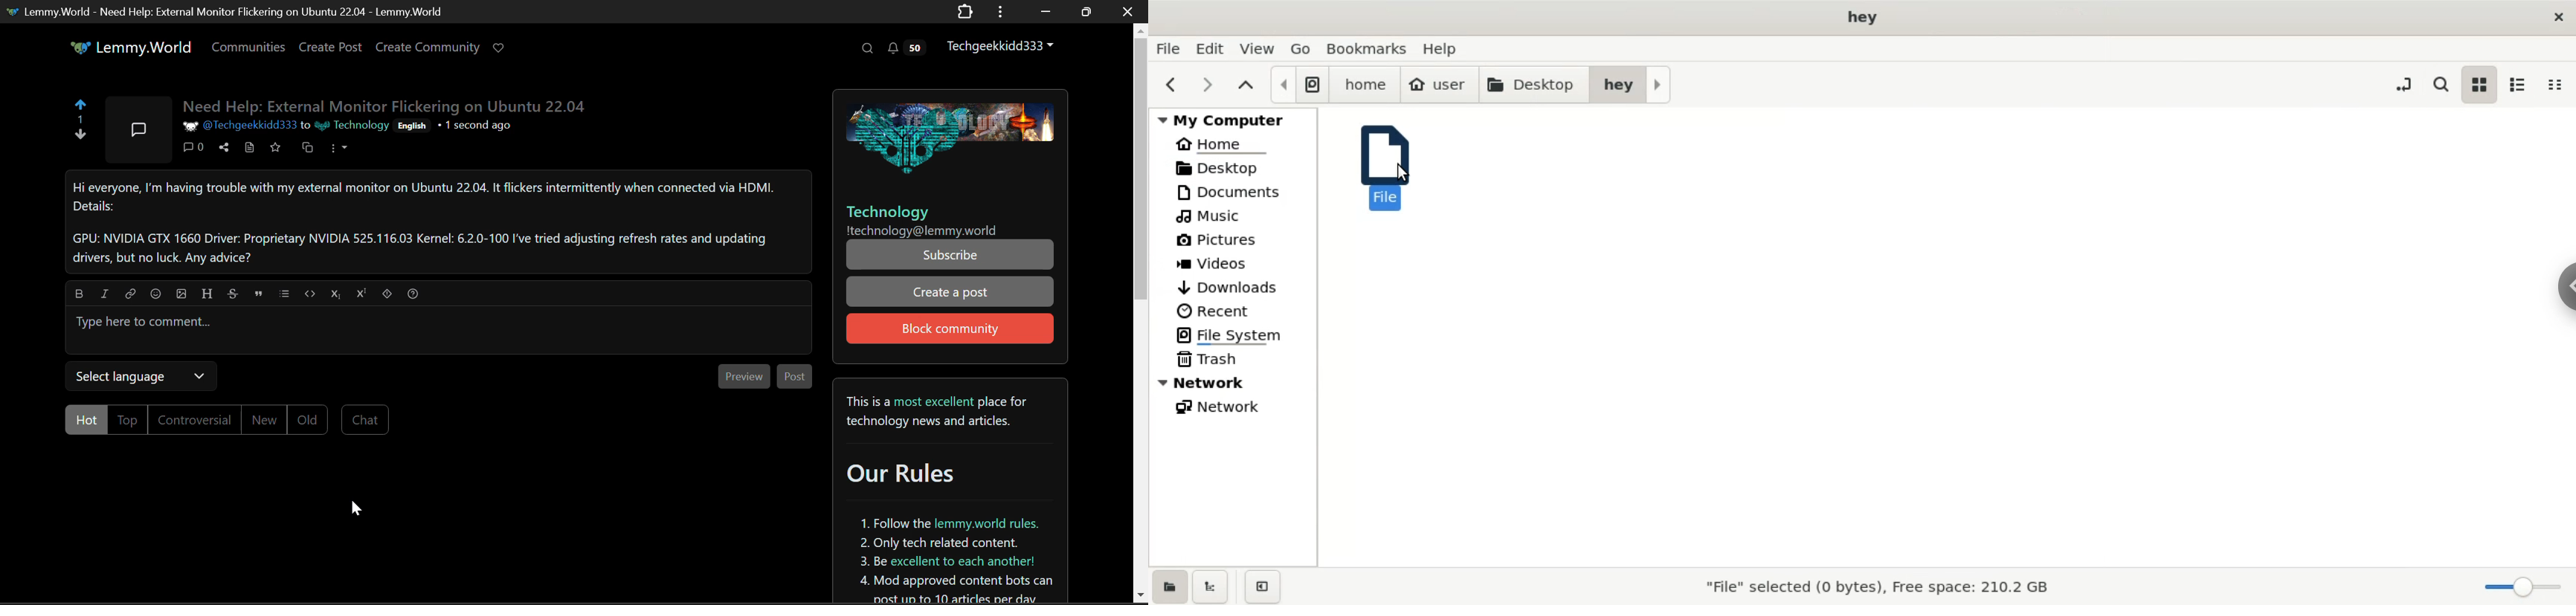  What do you see at coordinates (223, 11) in the screenshot?
I see `Lemmy.World - Need Help: External Monitor Flickering on Ubuntu 22.04 - Lemmy.World` at bounding box center [223, 11].